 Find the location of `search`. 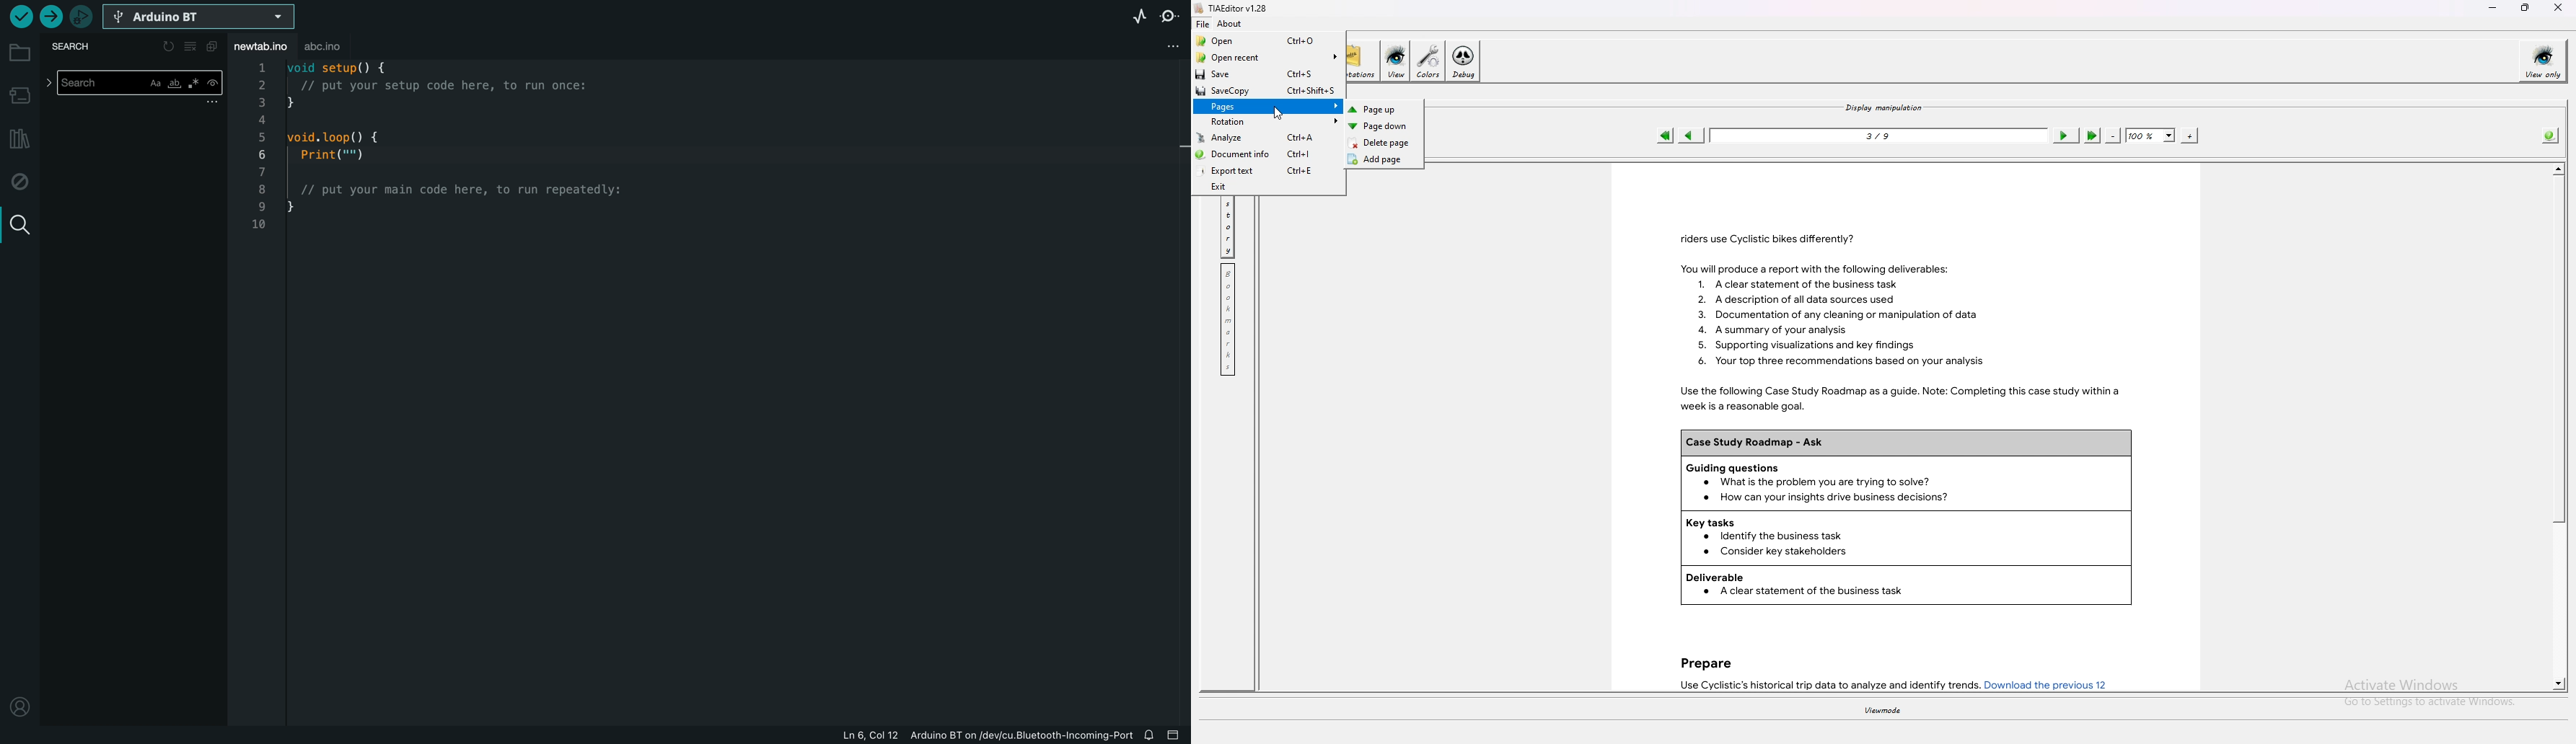

search is located at coordinates (19, 225).